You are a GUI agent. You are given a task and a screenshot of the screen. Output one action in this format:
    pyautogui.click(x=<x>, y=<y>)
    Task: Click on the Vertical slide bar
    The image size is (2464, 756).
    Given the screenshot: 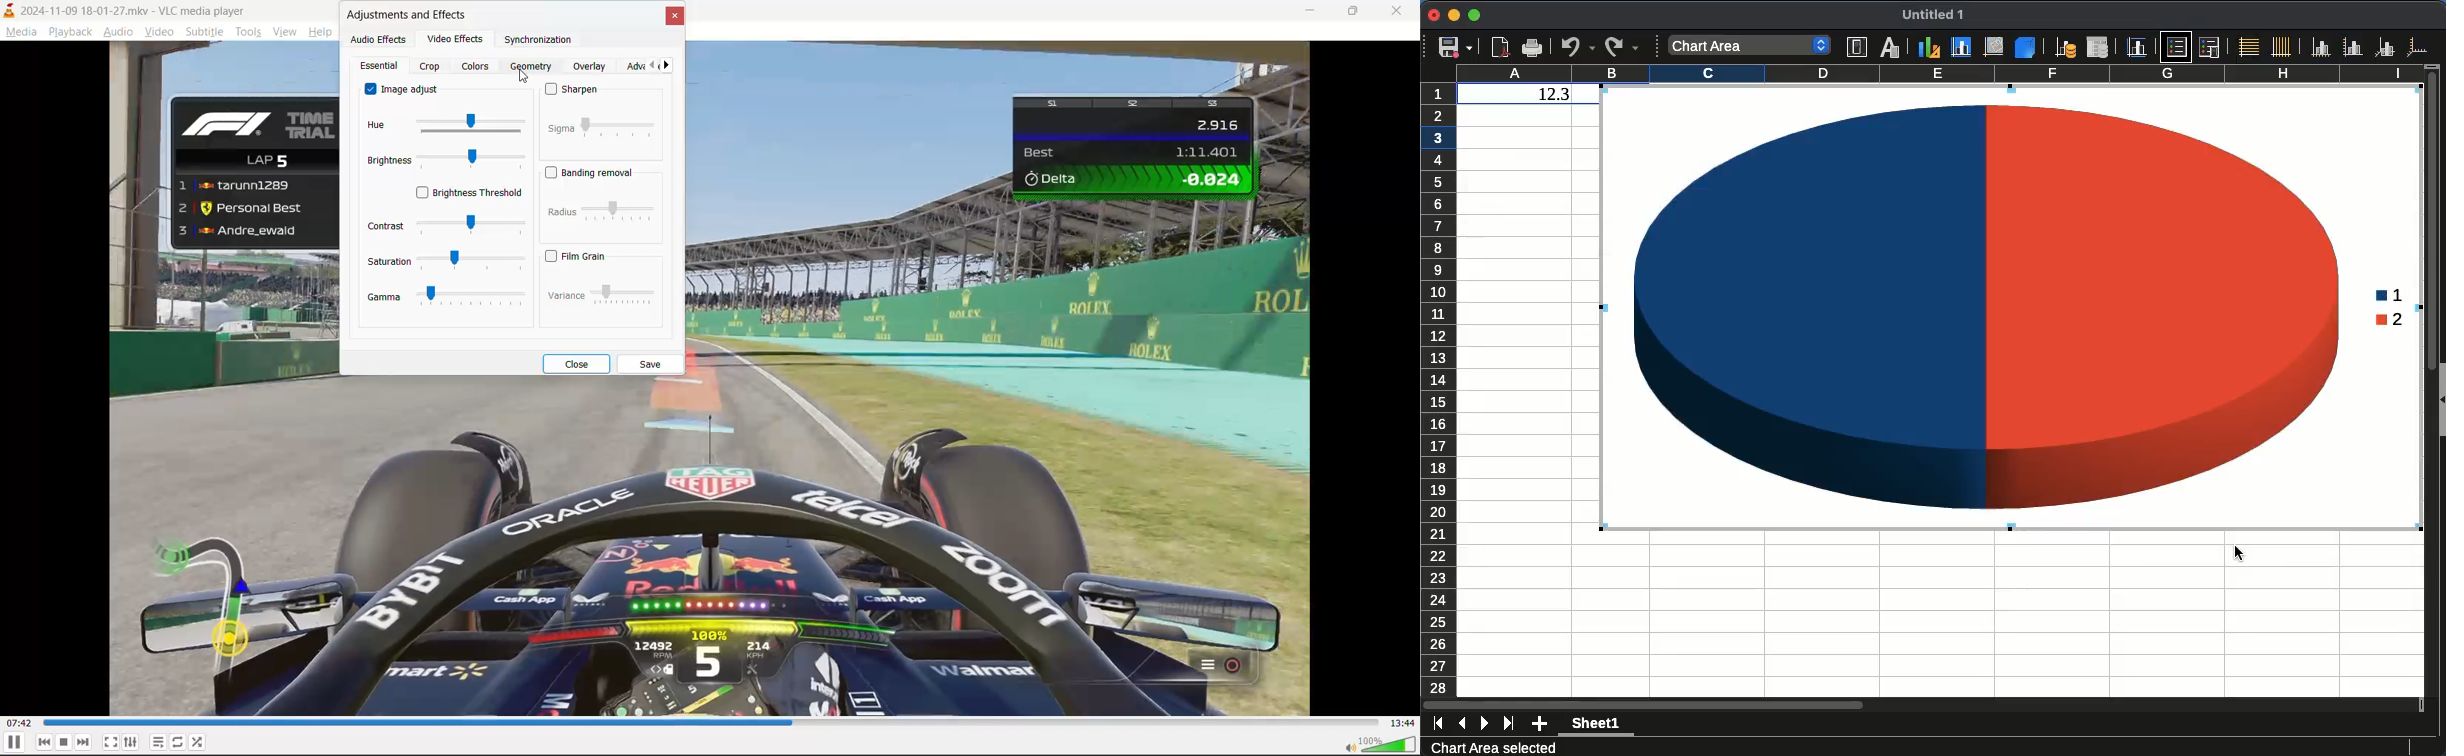 What is the action you would take?
    pyautogui.click(x=2432, y=225)
    